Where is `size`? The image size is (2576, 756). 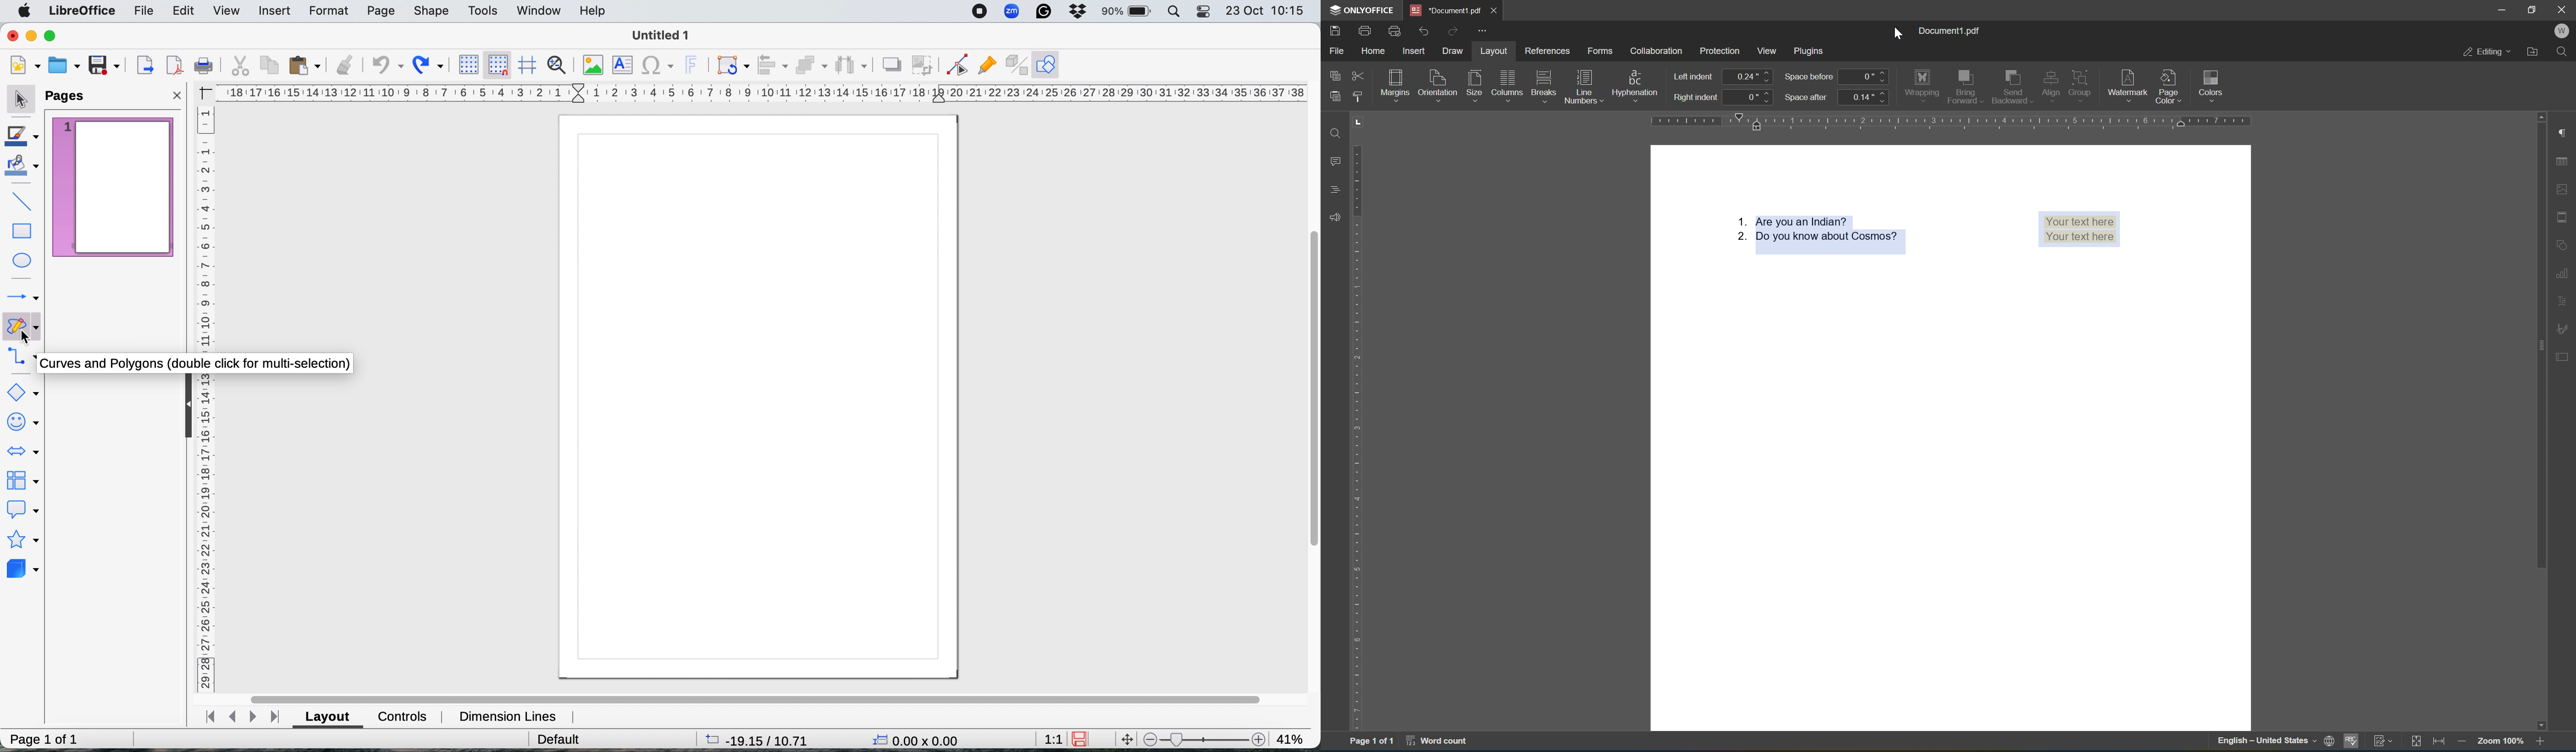 size is located at coordinates (1477, 85).